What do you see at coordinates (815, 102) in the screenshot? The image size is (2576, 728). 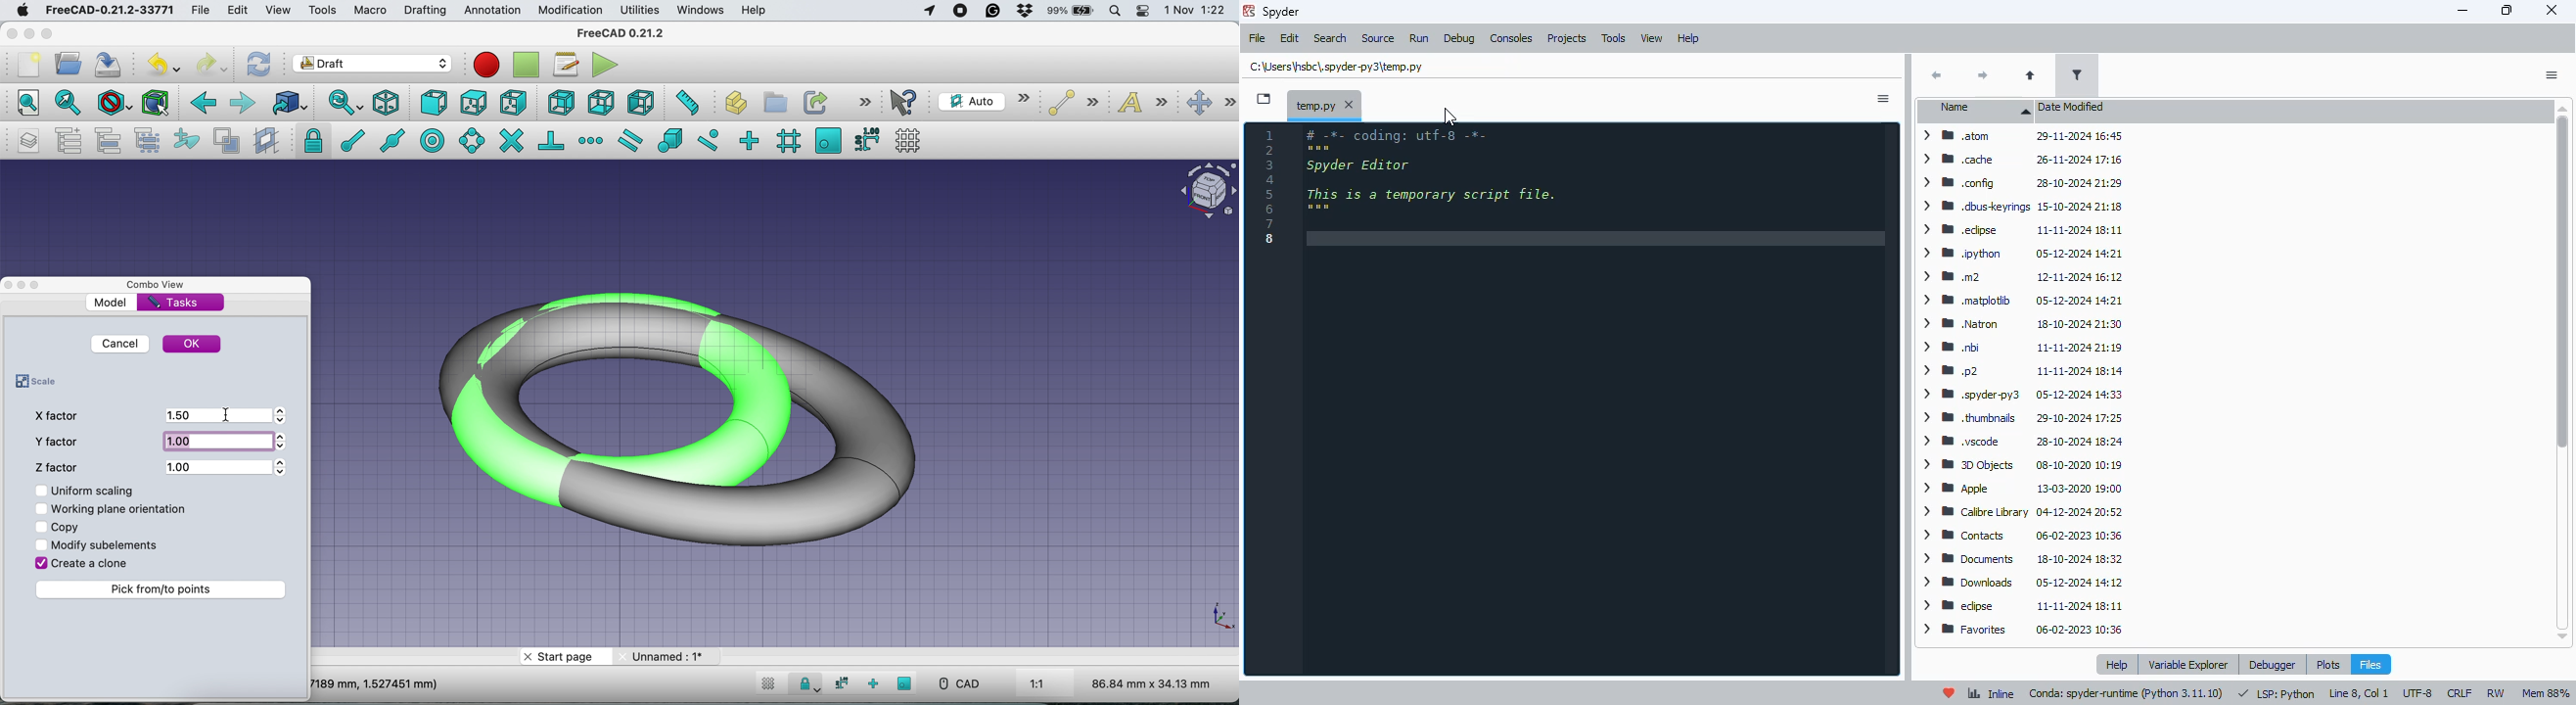 I see `make link` at bounding box center [815, 102].